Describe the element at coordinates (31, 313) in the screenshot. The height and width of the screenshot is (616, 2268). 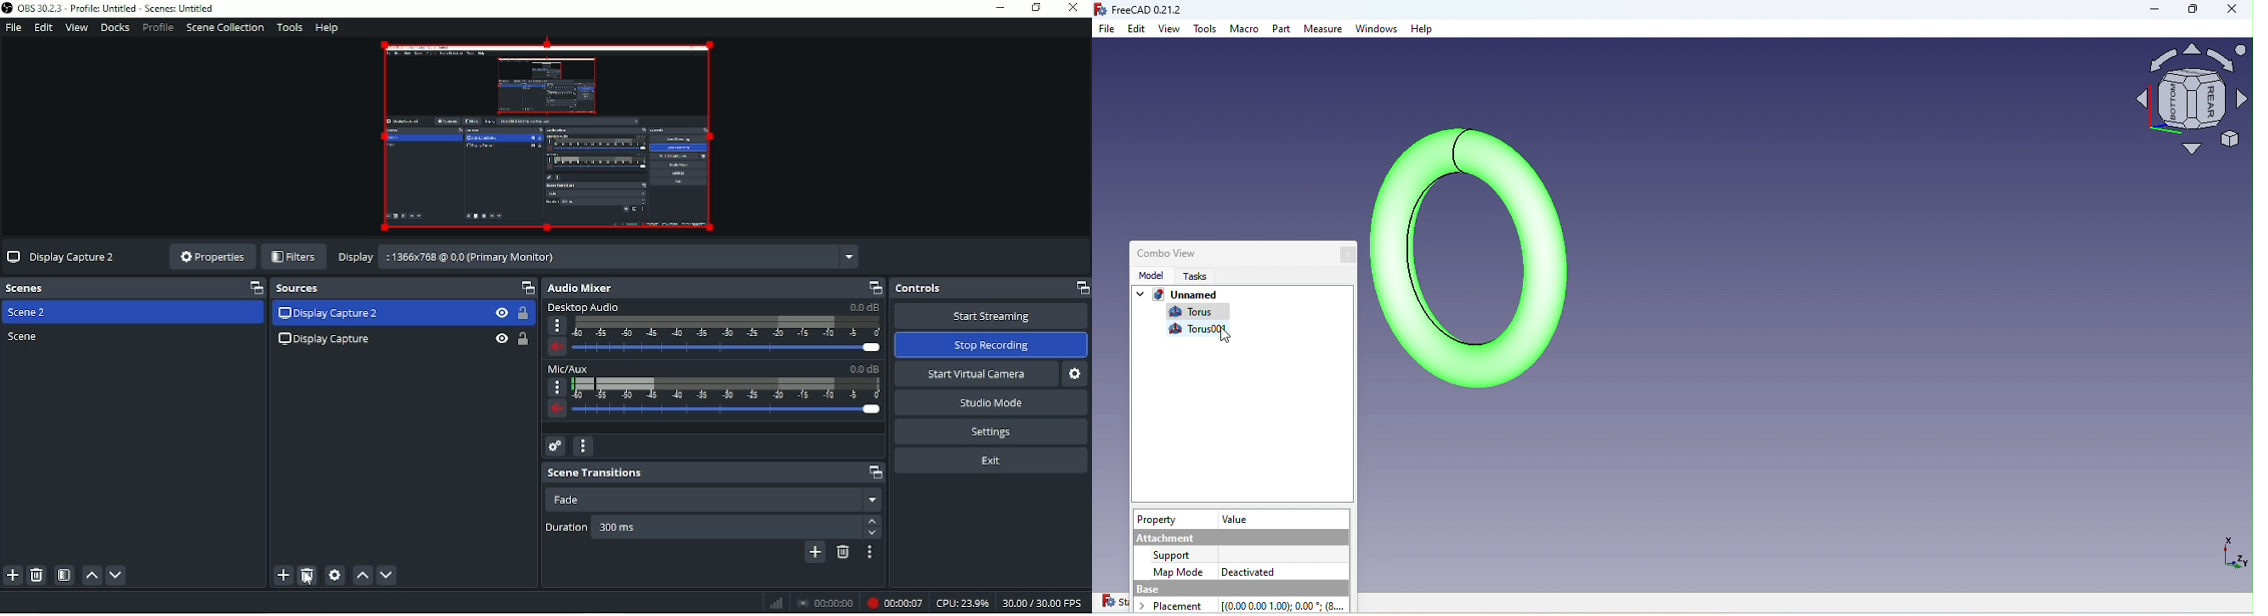
I see `Scene 2` at that location.